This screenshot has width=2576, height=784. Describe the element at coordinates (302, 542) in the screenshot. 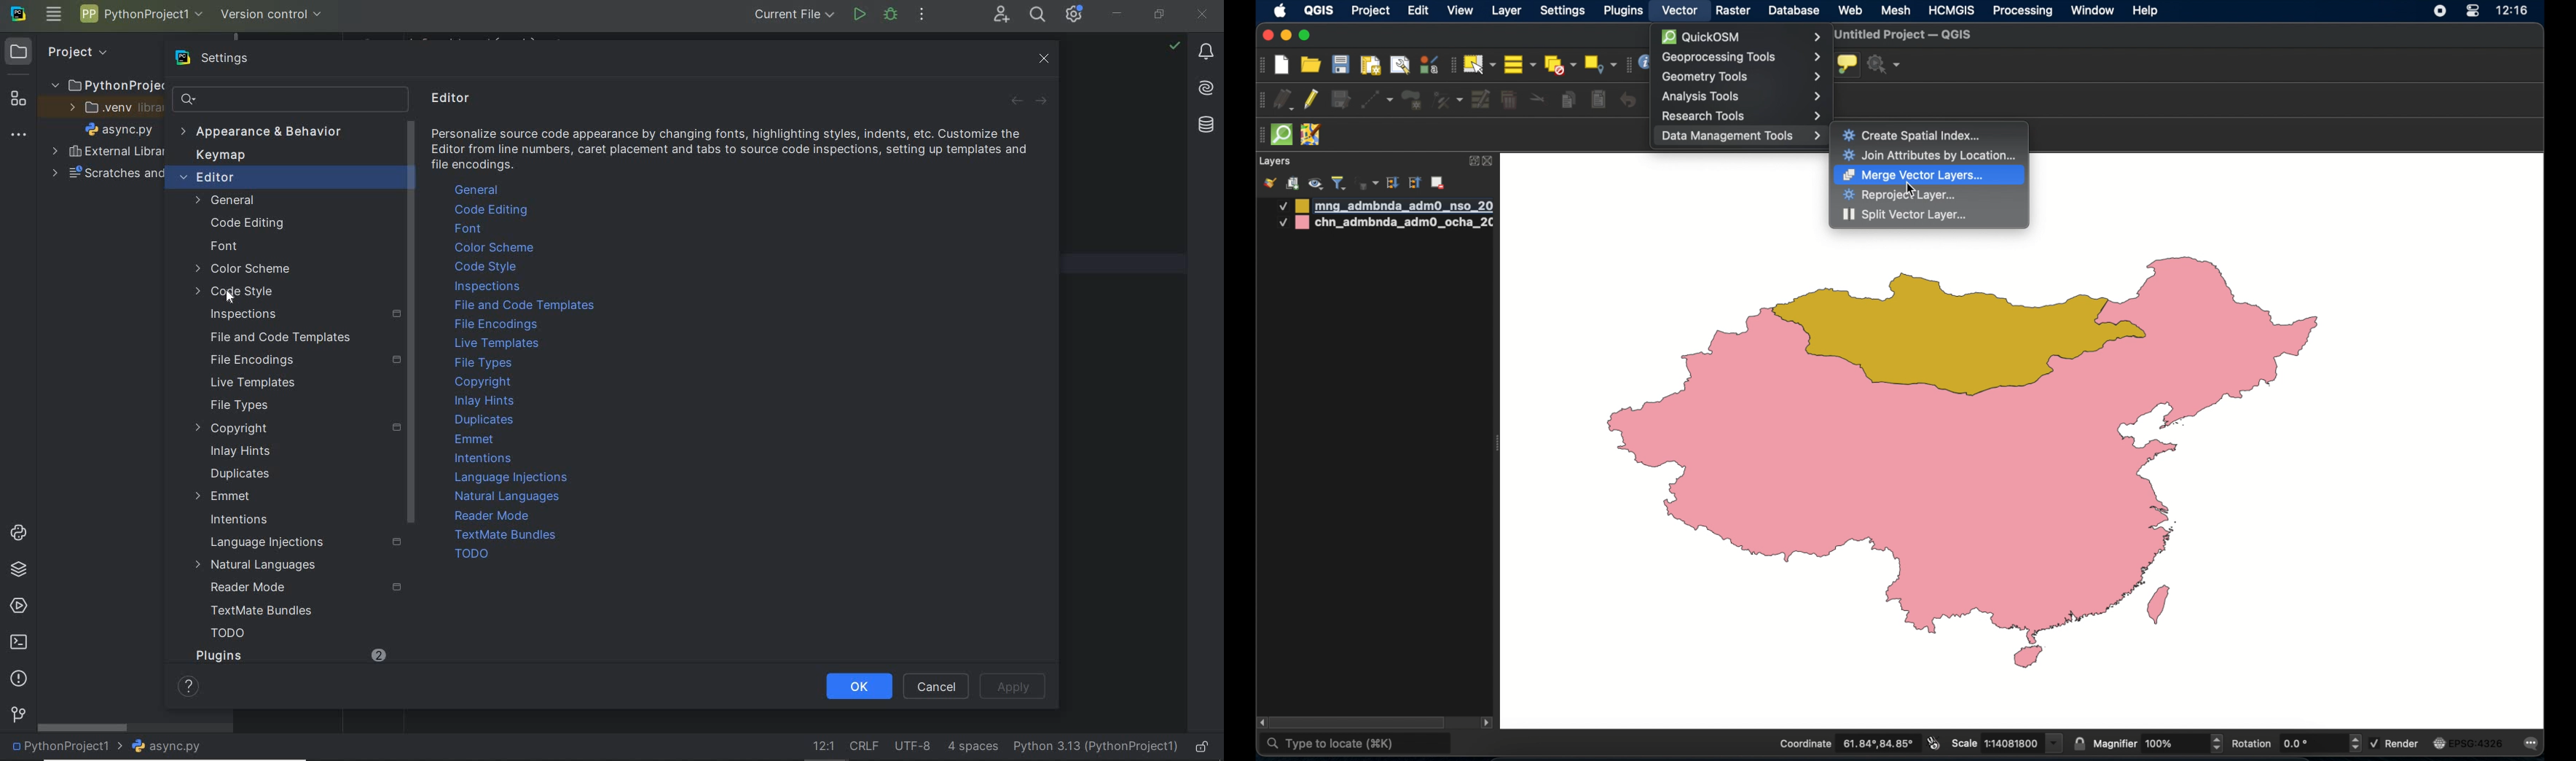

I see `Language Injections` at that location.